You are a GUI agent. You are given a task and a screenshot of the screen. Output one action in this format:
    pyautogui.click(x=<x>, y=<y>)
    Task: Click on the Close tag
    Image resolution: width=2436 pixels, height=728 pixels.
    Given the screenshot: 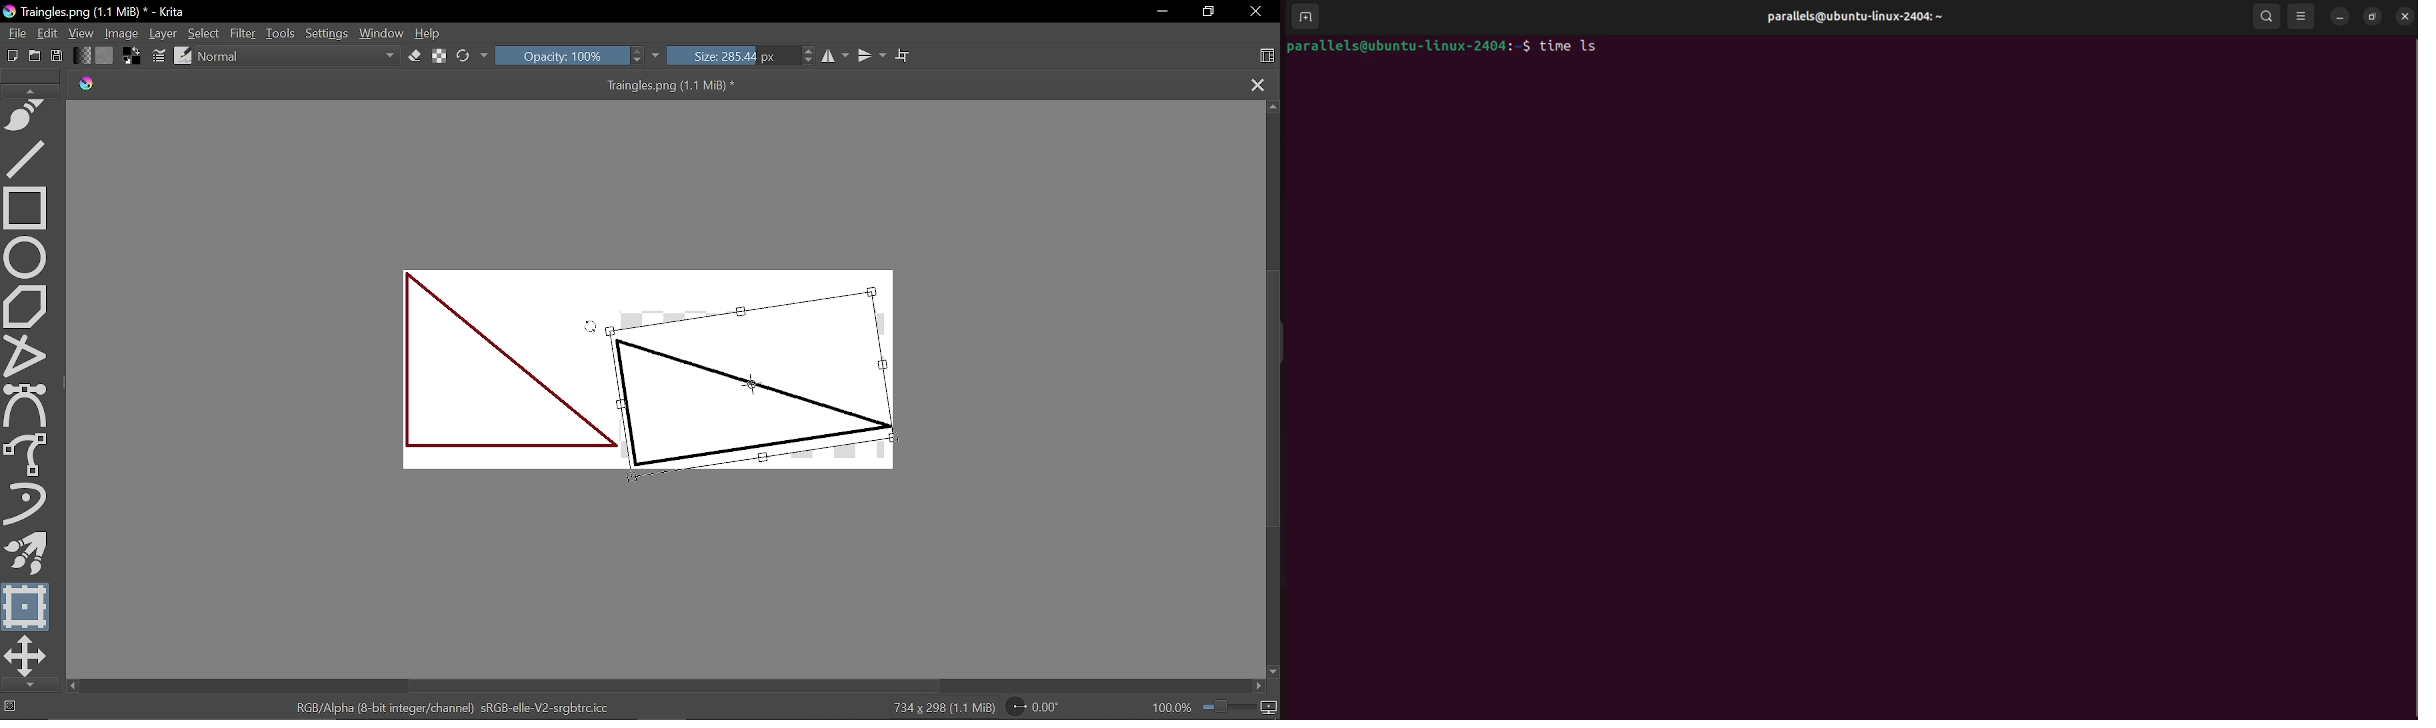 What is the action you would take?
    pyautogui.click(x=1259, y=85)
    